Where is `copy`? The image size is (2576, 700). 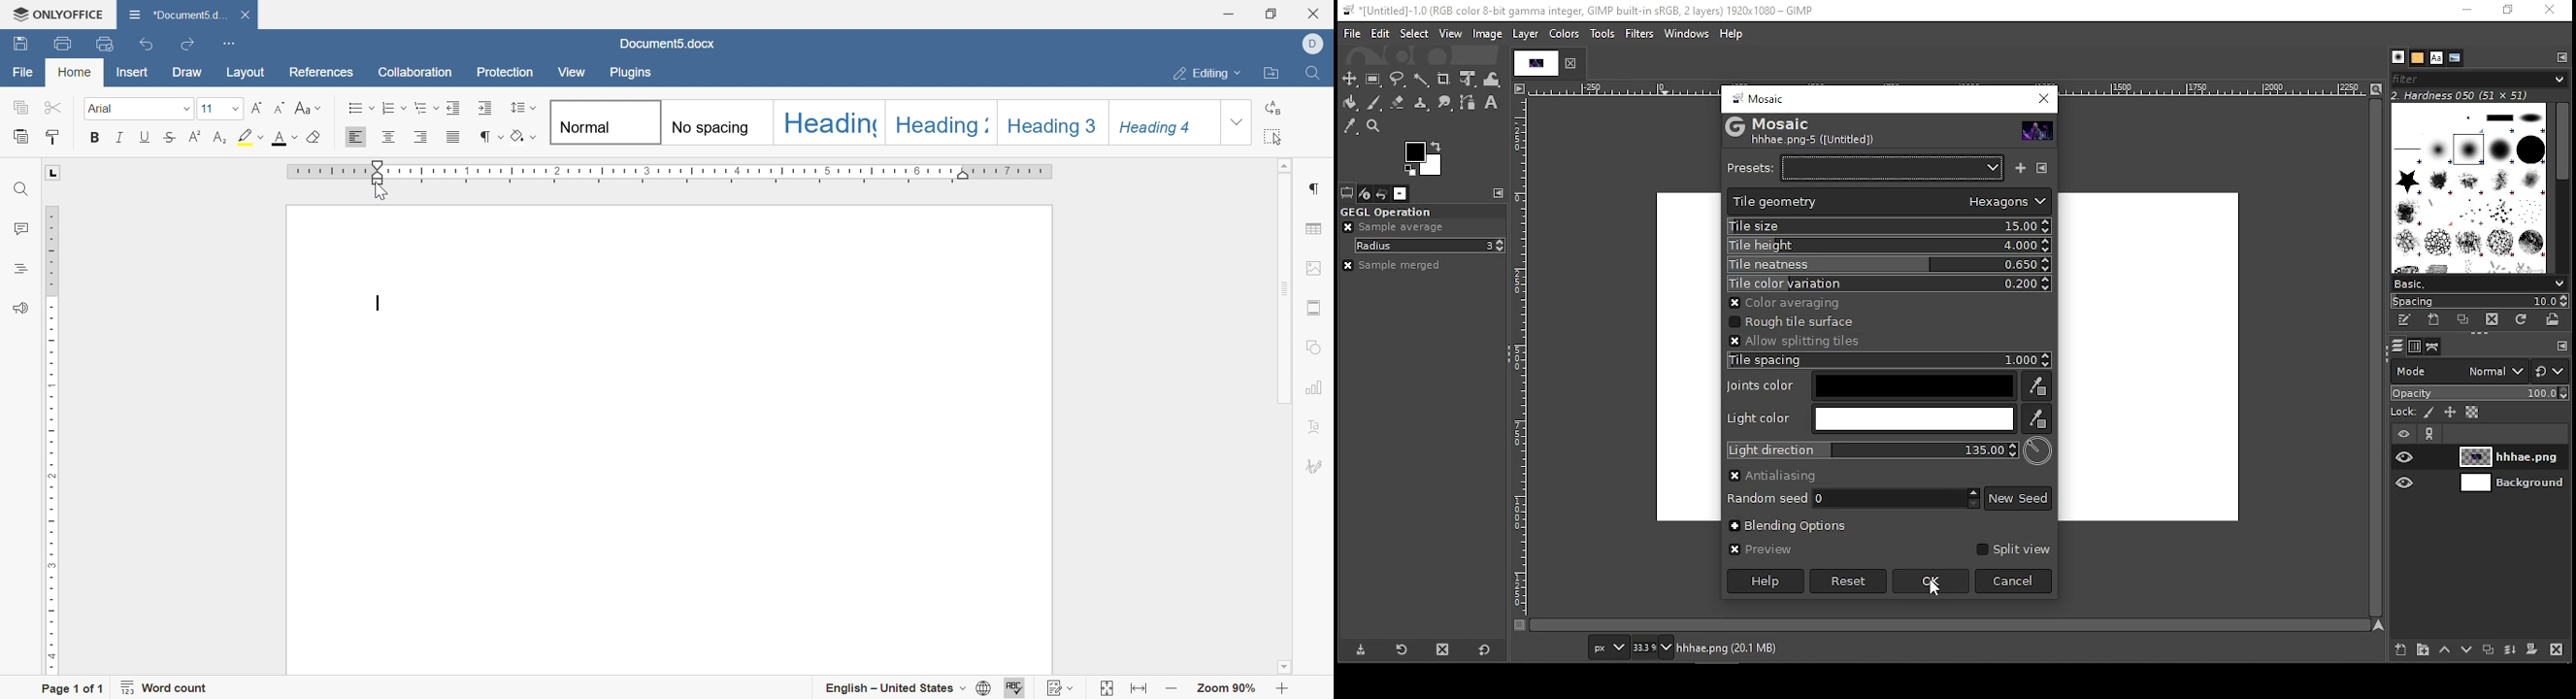 copy is located at coordinates (20, 107).